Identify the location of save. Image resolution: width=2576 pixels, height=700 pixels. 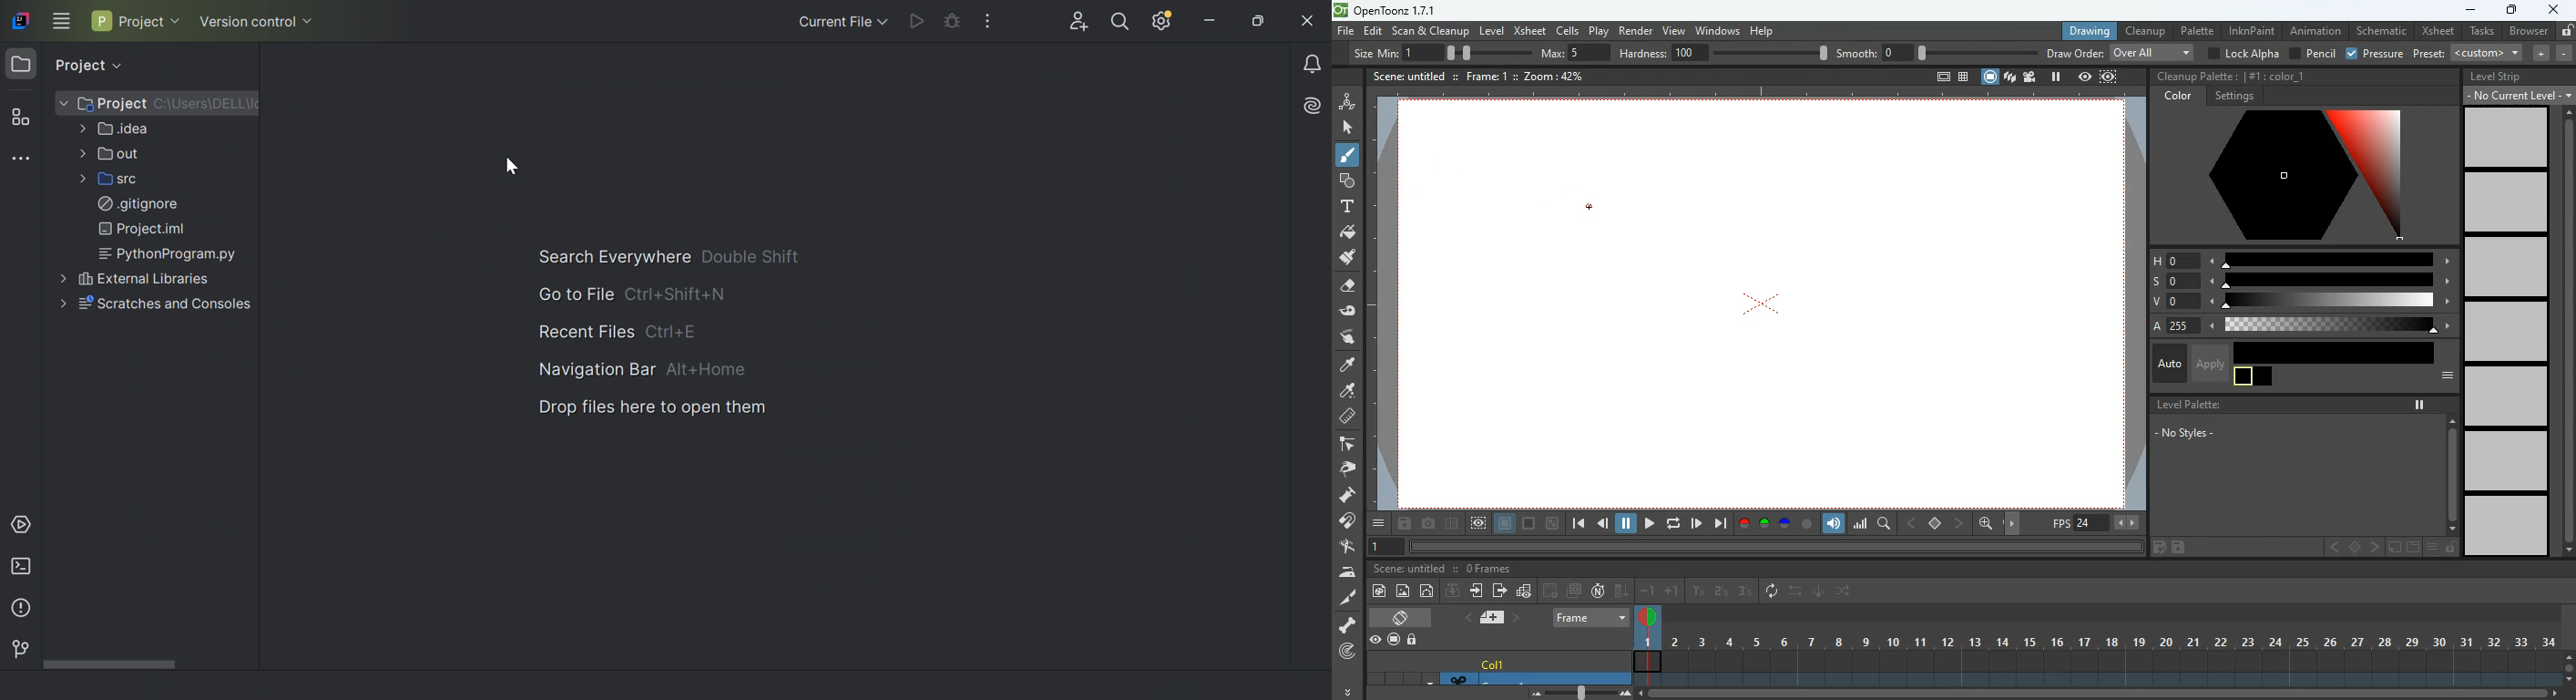
(2182, 548).